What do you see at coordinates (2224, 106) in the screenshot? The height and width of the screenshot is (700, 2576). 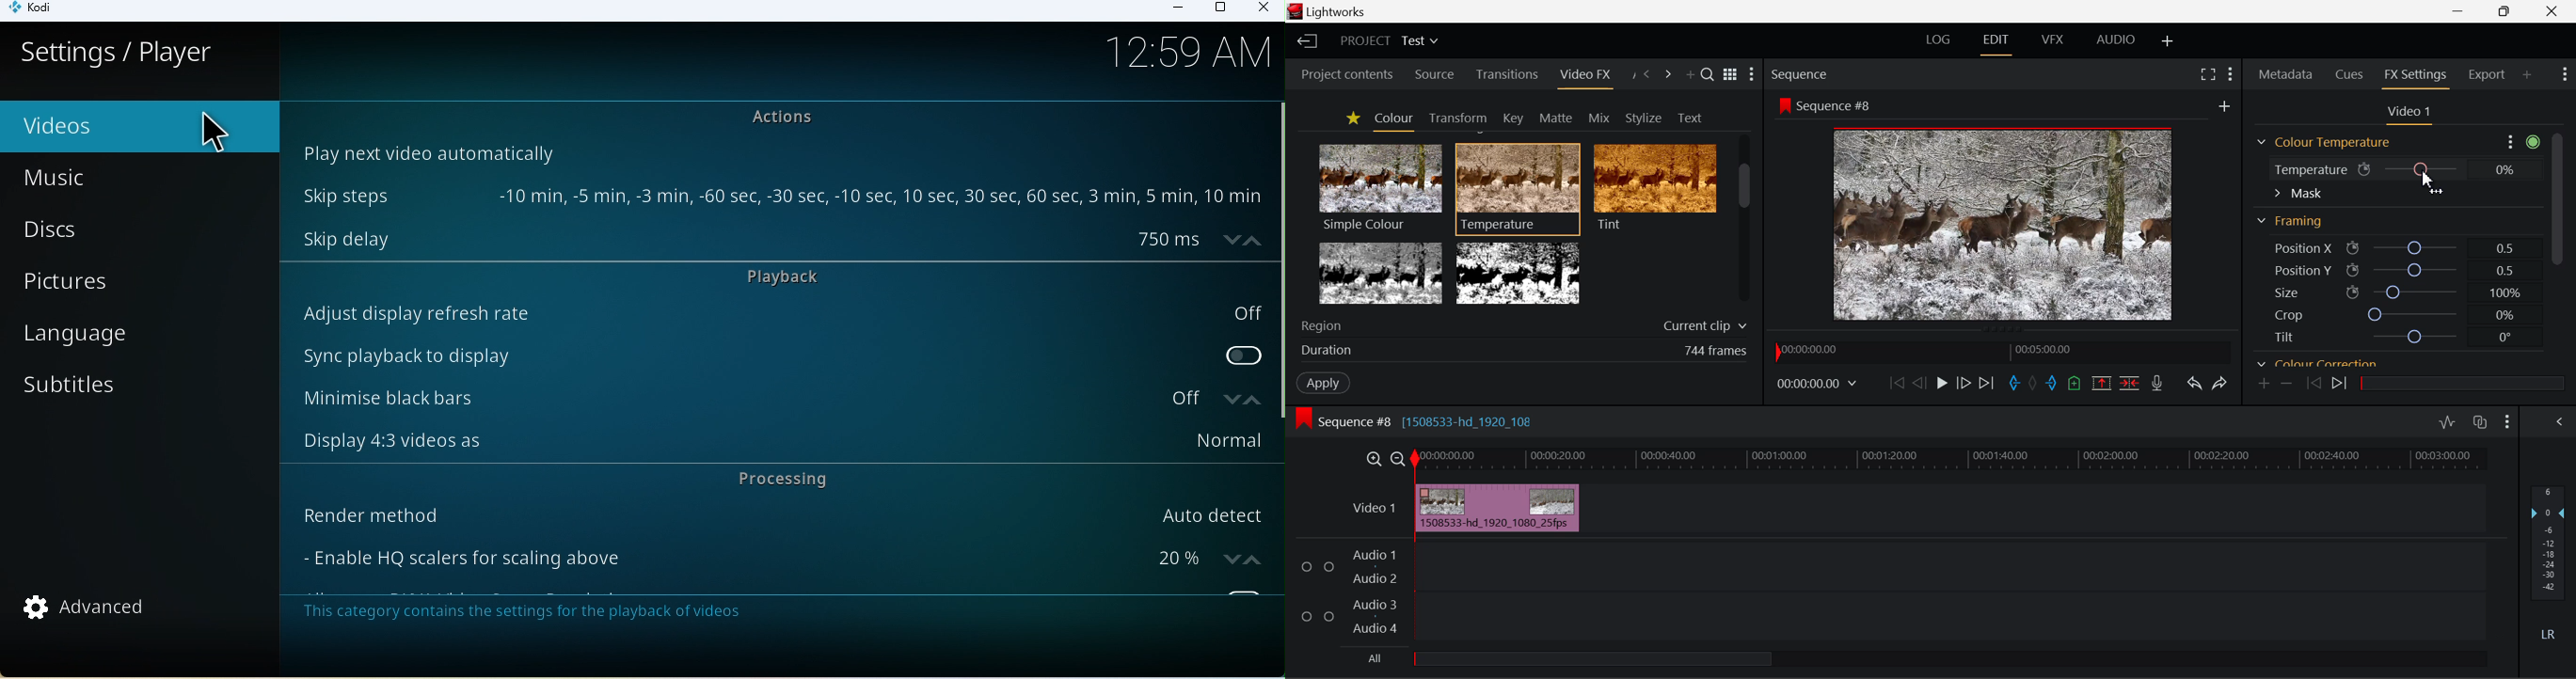 I see `add` at bounding box center [2224, 106].